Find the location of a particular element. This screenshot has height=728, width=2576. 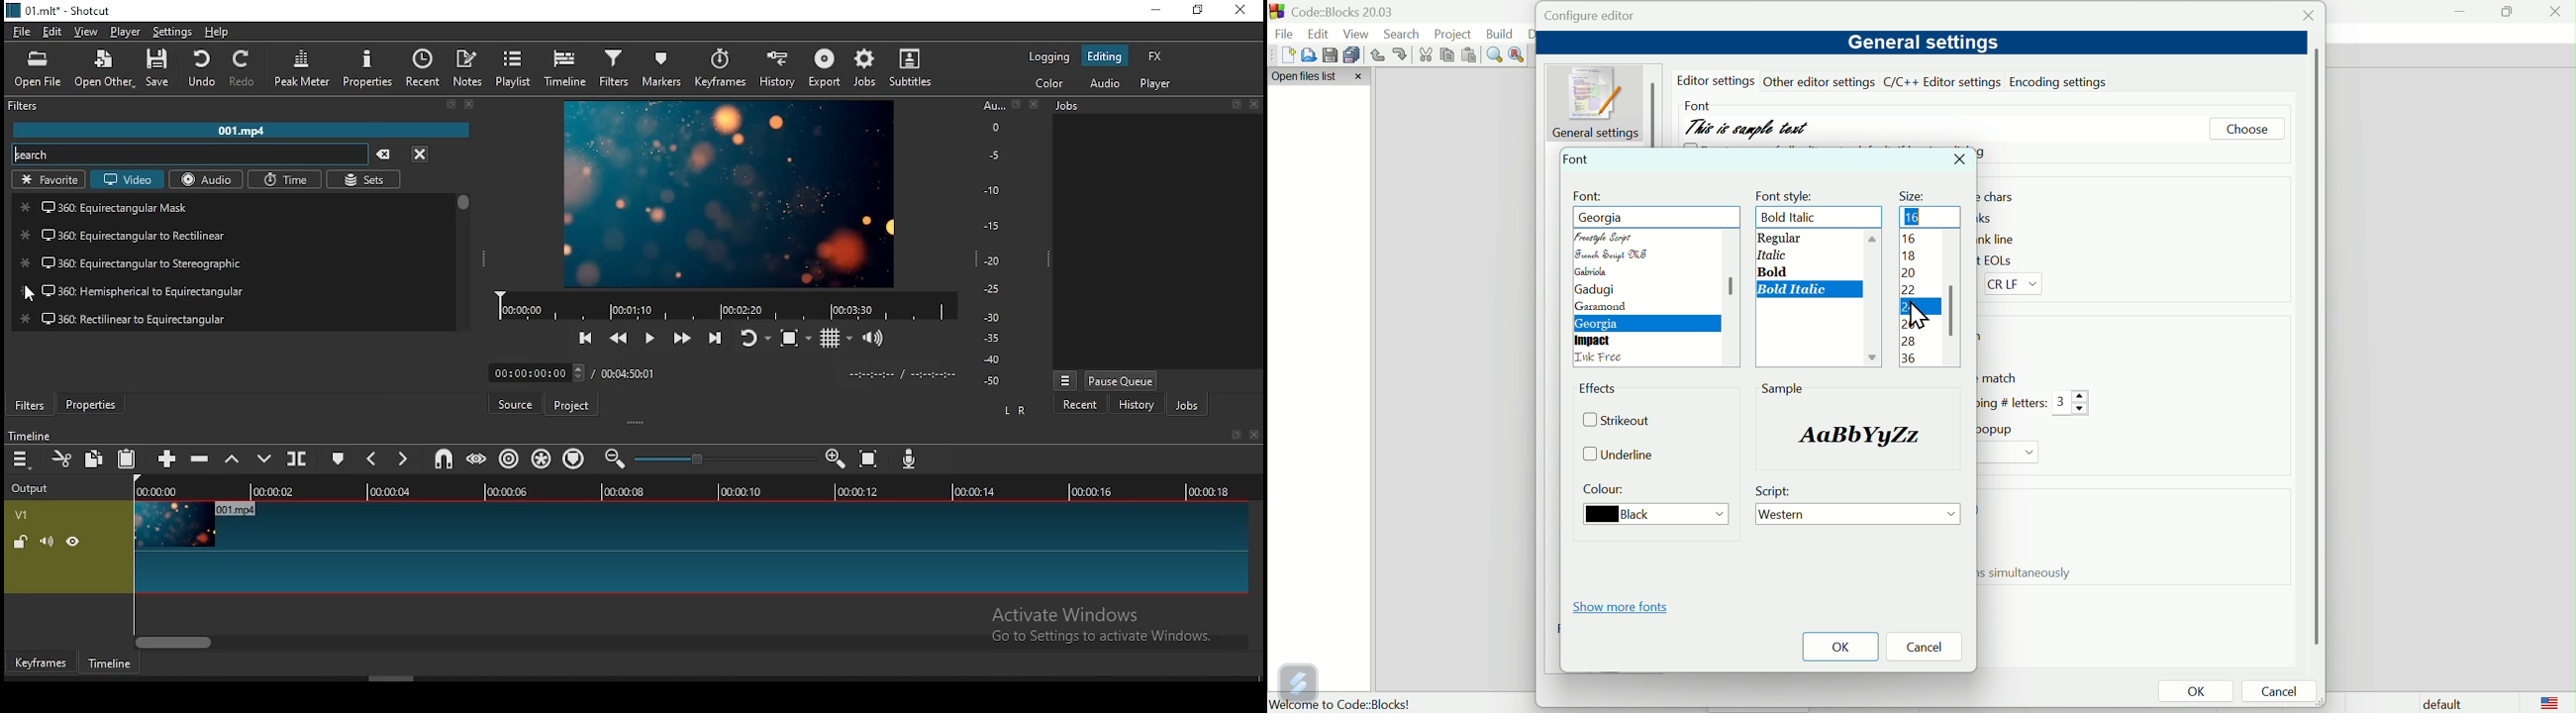

editor settings is located at coordinates (1719, 81).